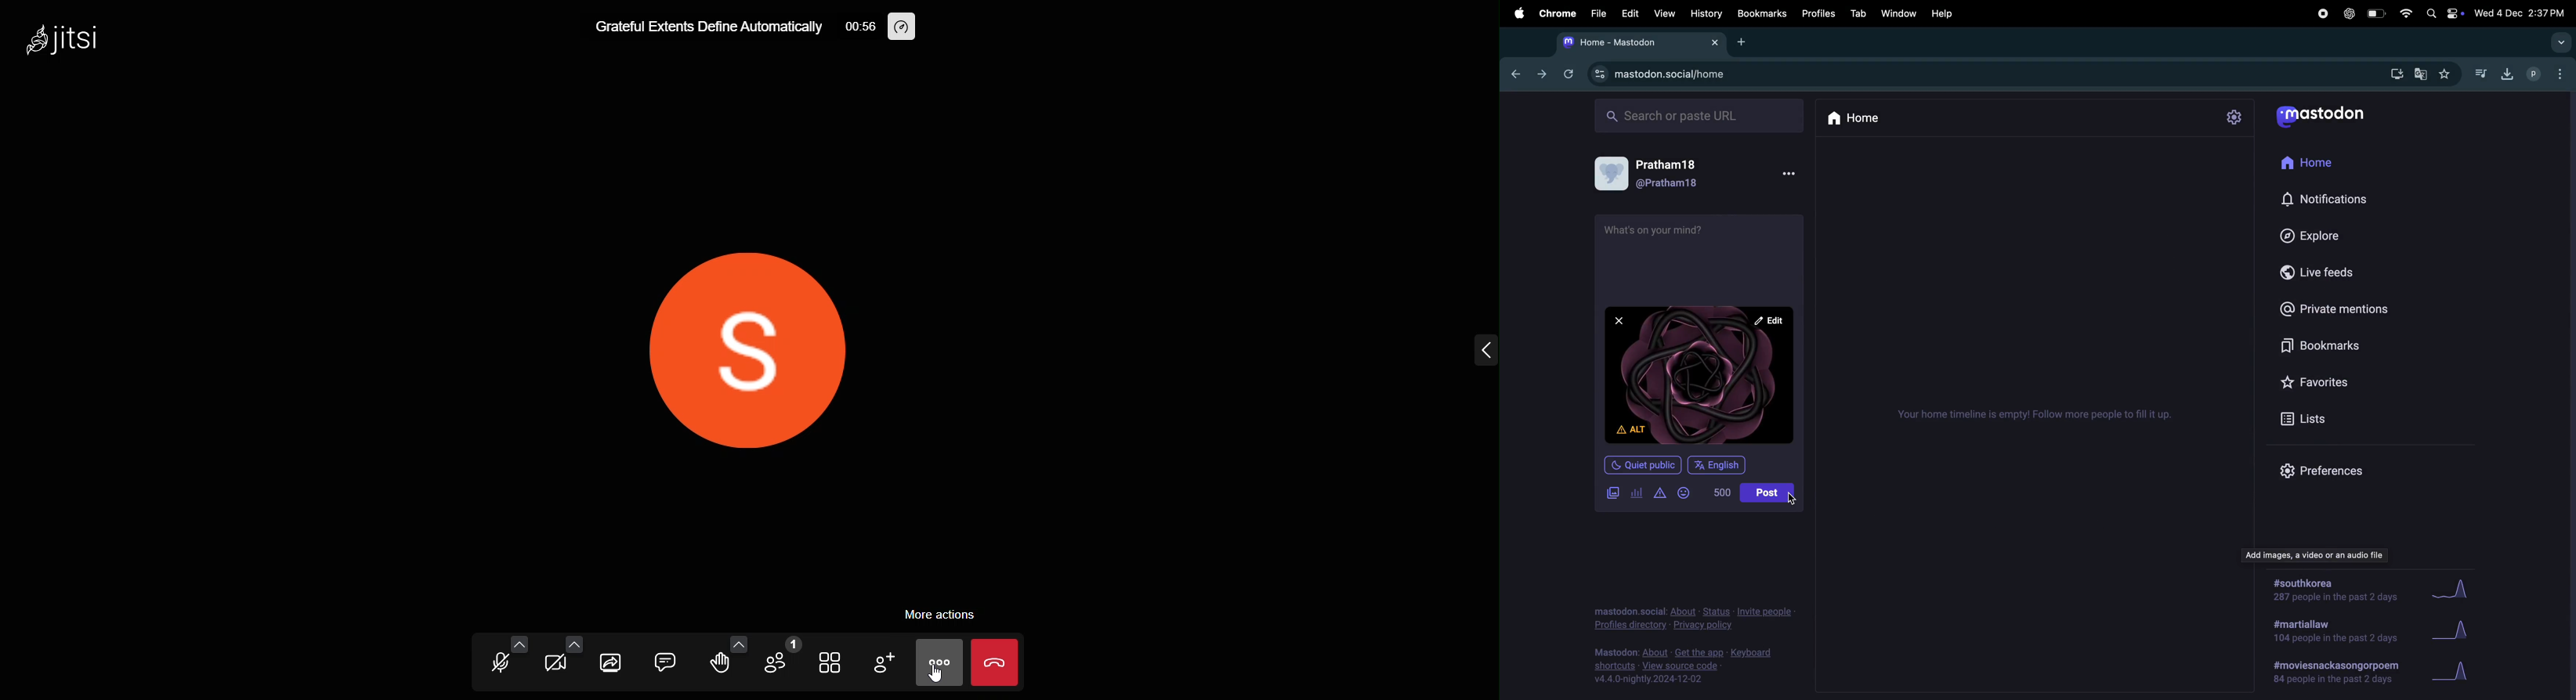  What do you see at coordinates (1900, 12) in the screenshot?
I see `window` at bounding box center [1900, 12].